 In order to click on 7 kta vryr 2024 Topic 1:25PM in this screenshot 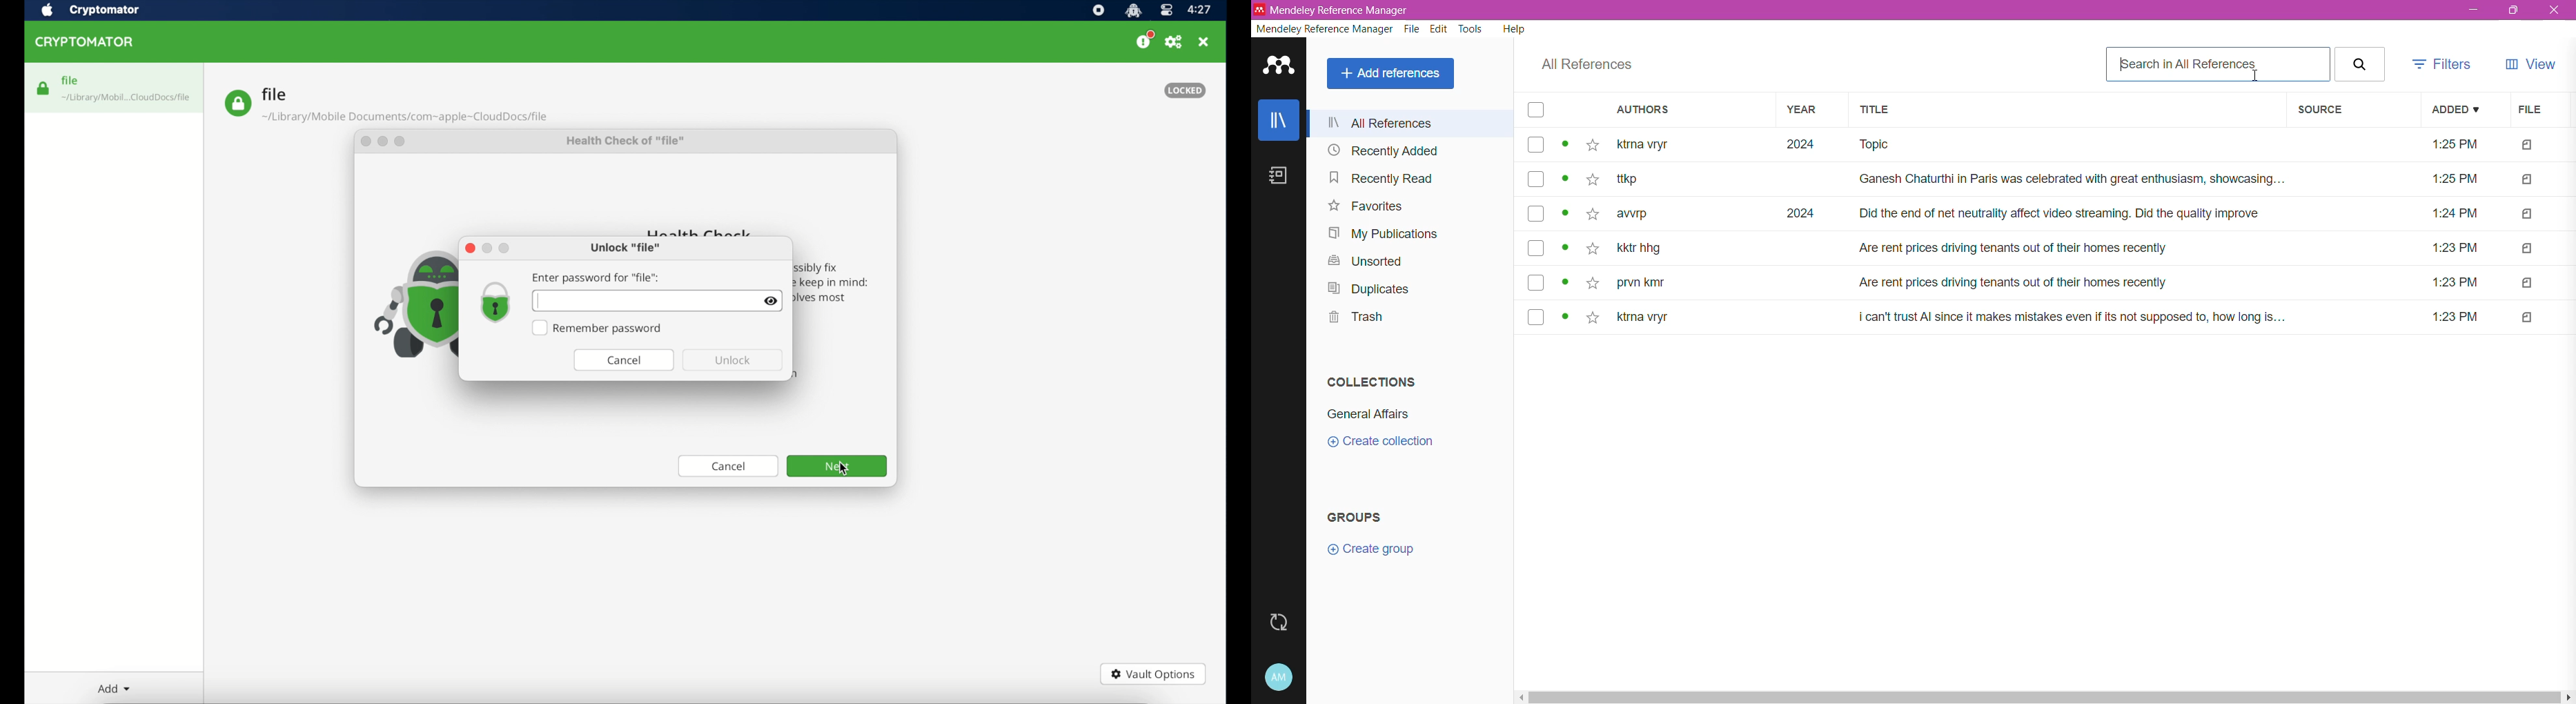, I will do `click(2055, 147)`.